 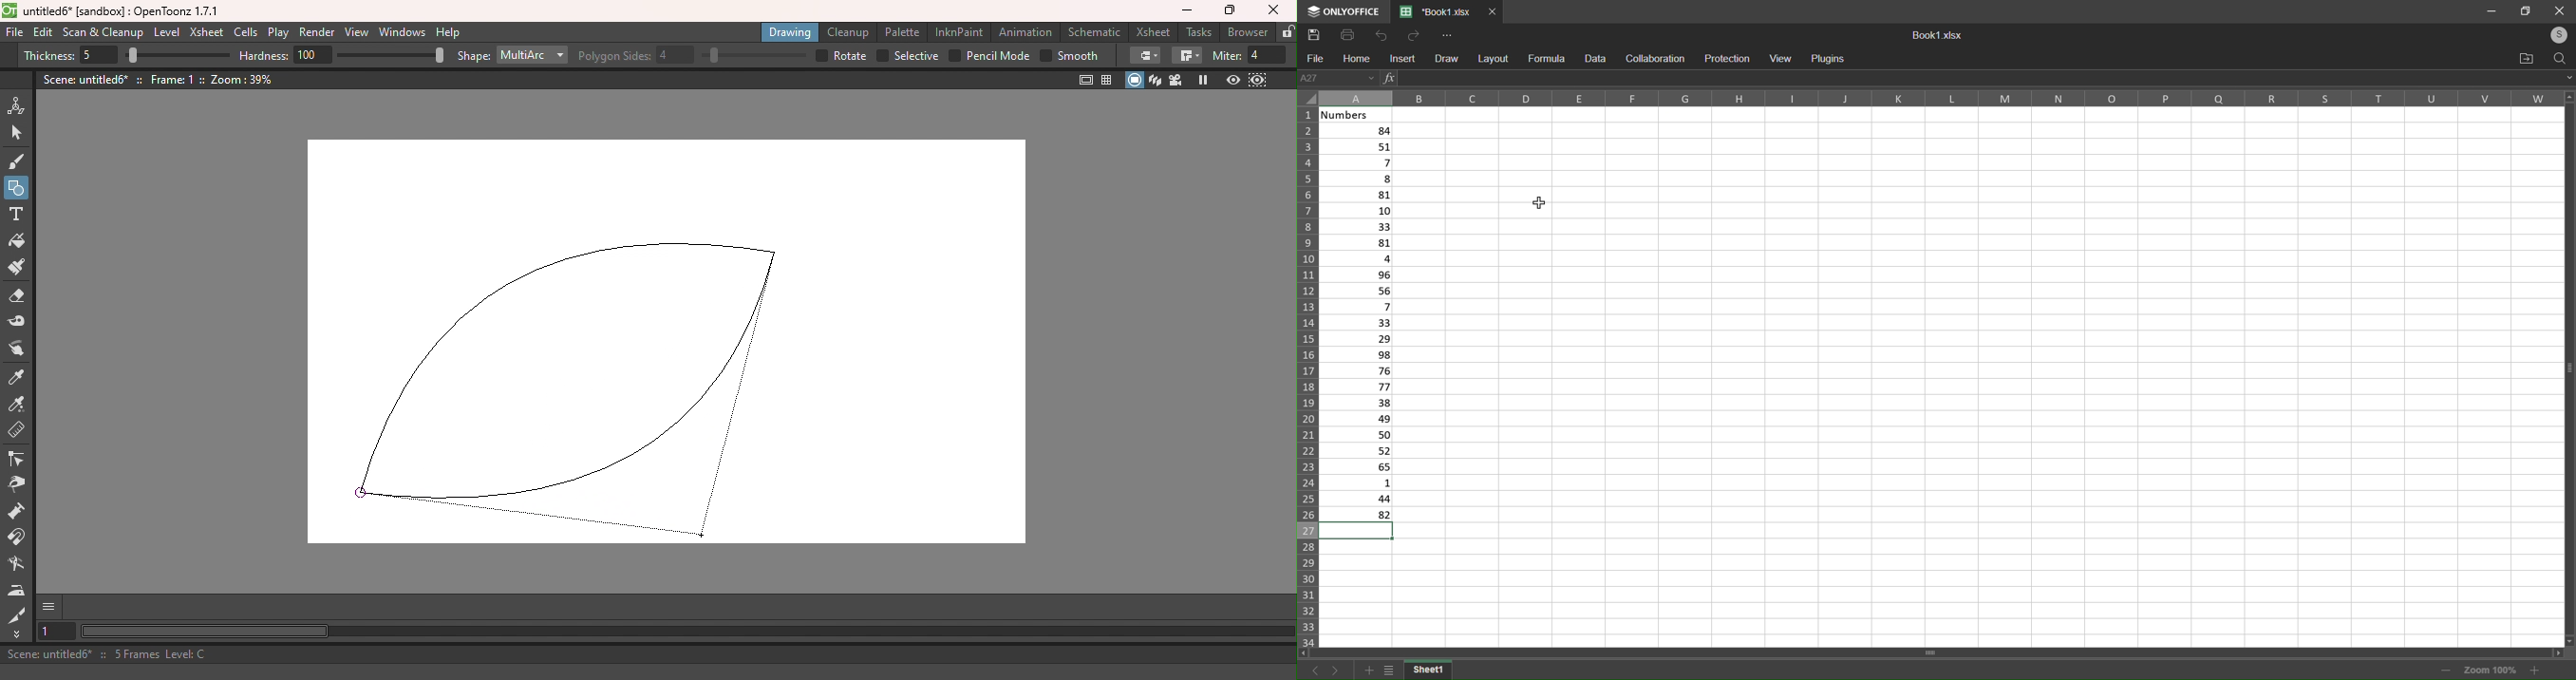 I want to click on move right, so click(x=2565, y=655).